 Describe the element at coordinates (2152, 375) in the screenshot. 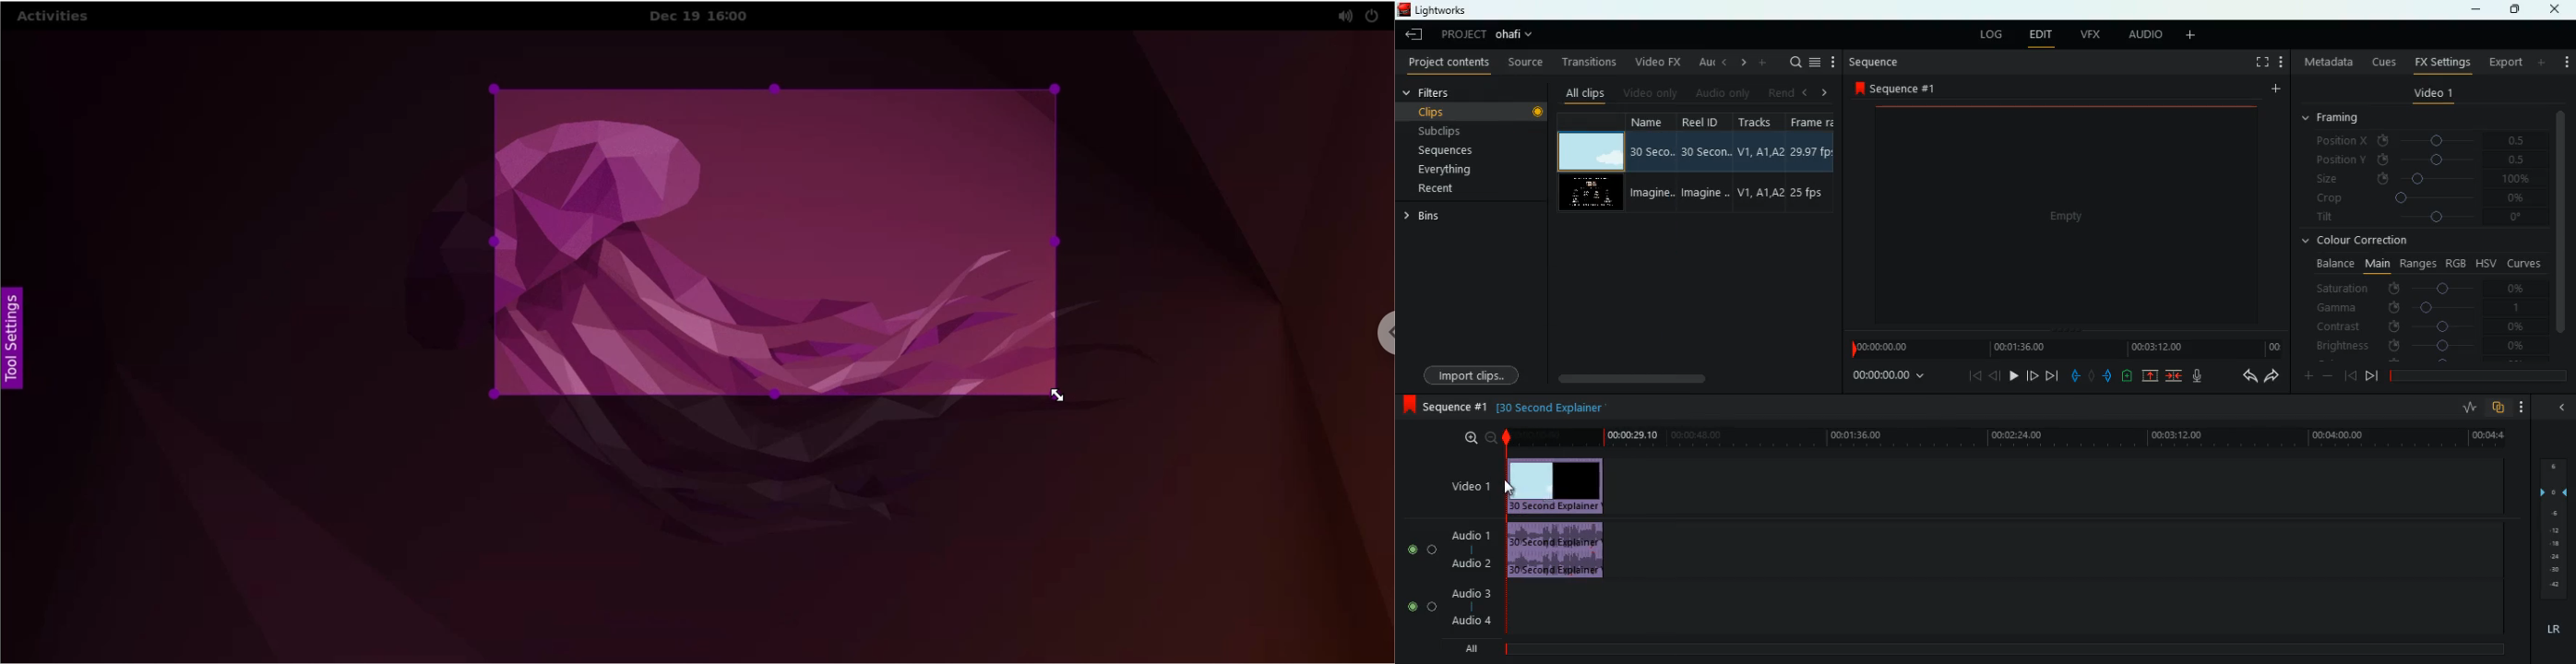

I see `up` at that location.